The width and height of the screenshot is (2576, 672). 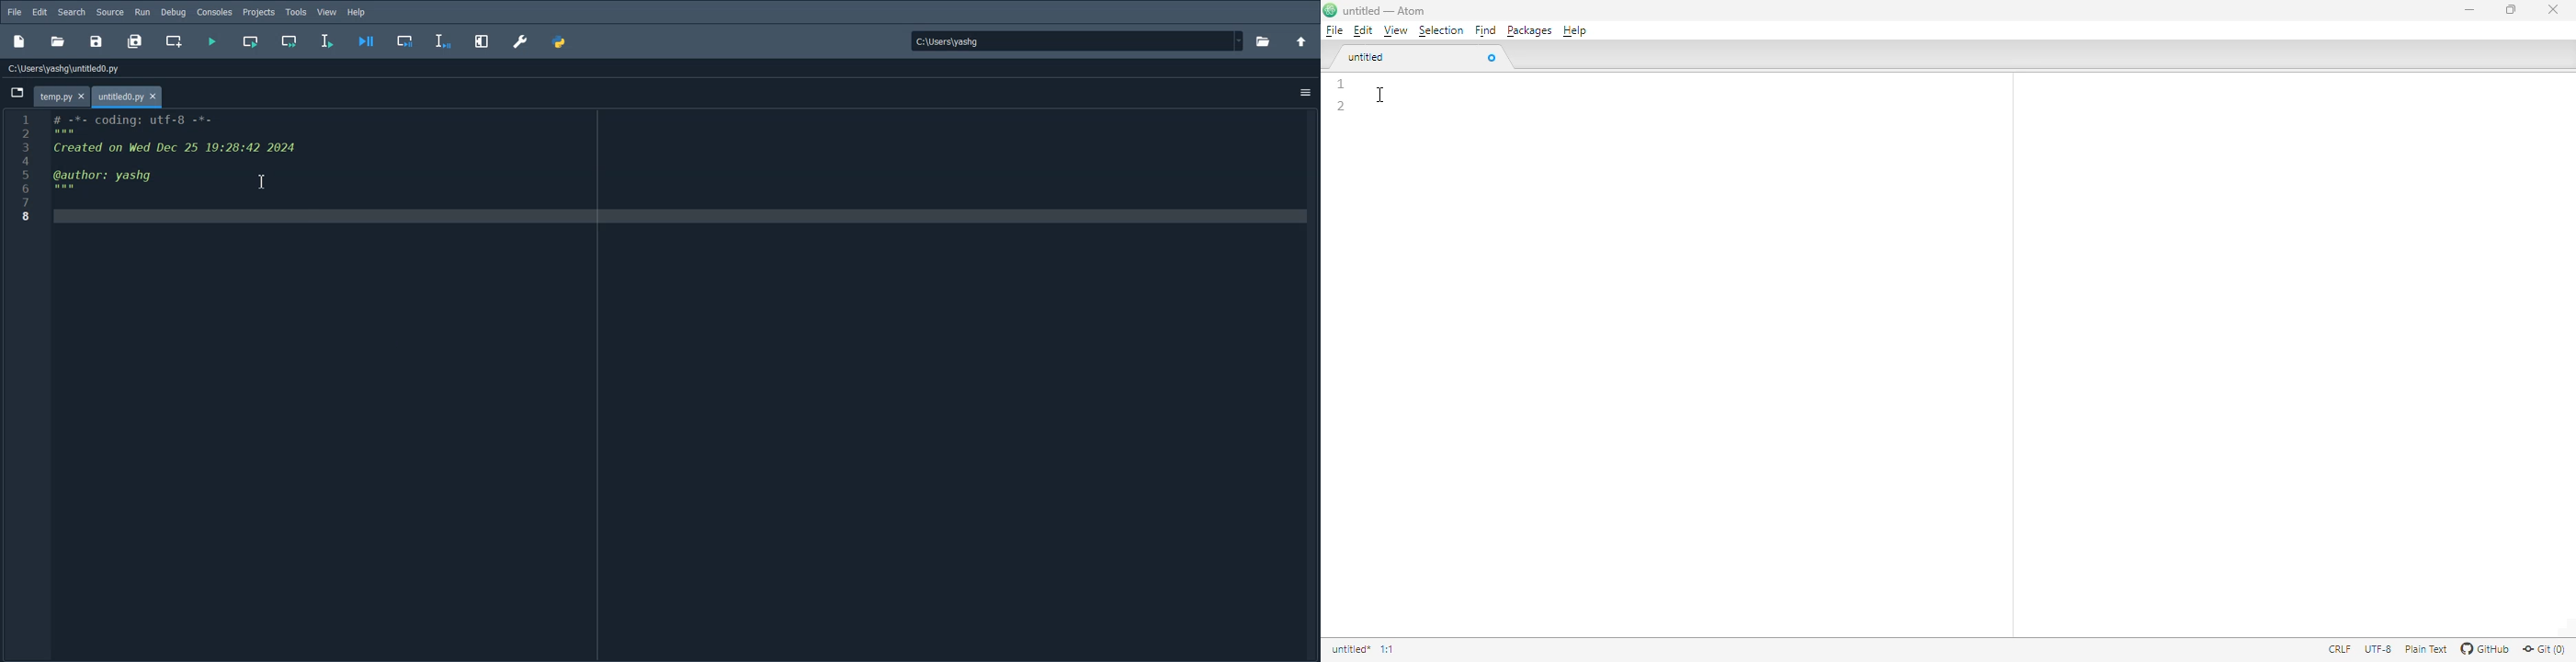 I want to click on 1 # -%- coding: utt-8 -*-

PRT

3 Created on Wed Dec 25 19:28:42 2024

4

5  @author: yashg 1

6 mw

7

8, so click(x=150, y=170).